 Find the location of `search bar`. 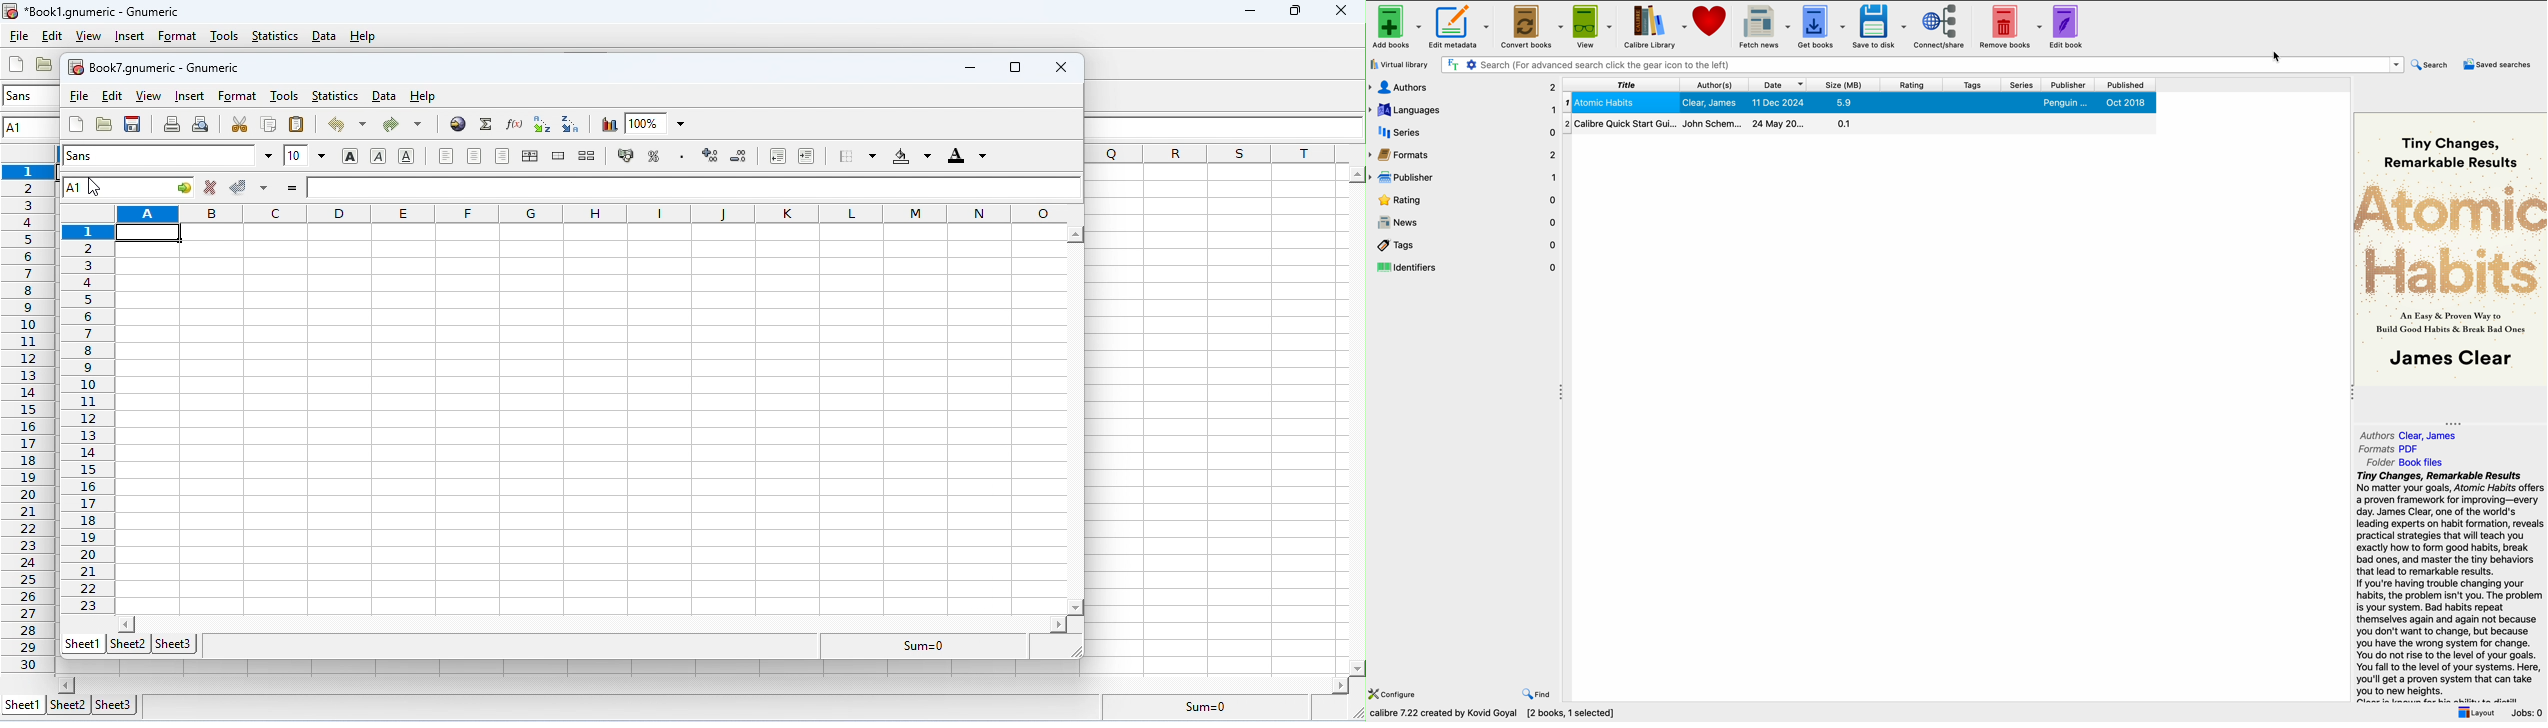

search bar is located at coordinates (1923, 64).